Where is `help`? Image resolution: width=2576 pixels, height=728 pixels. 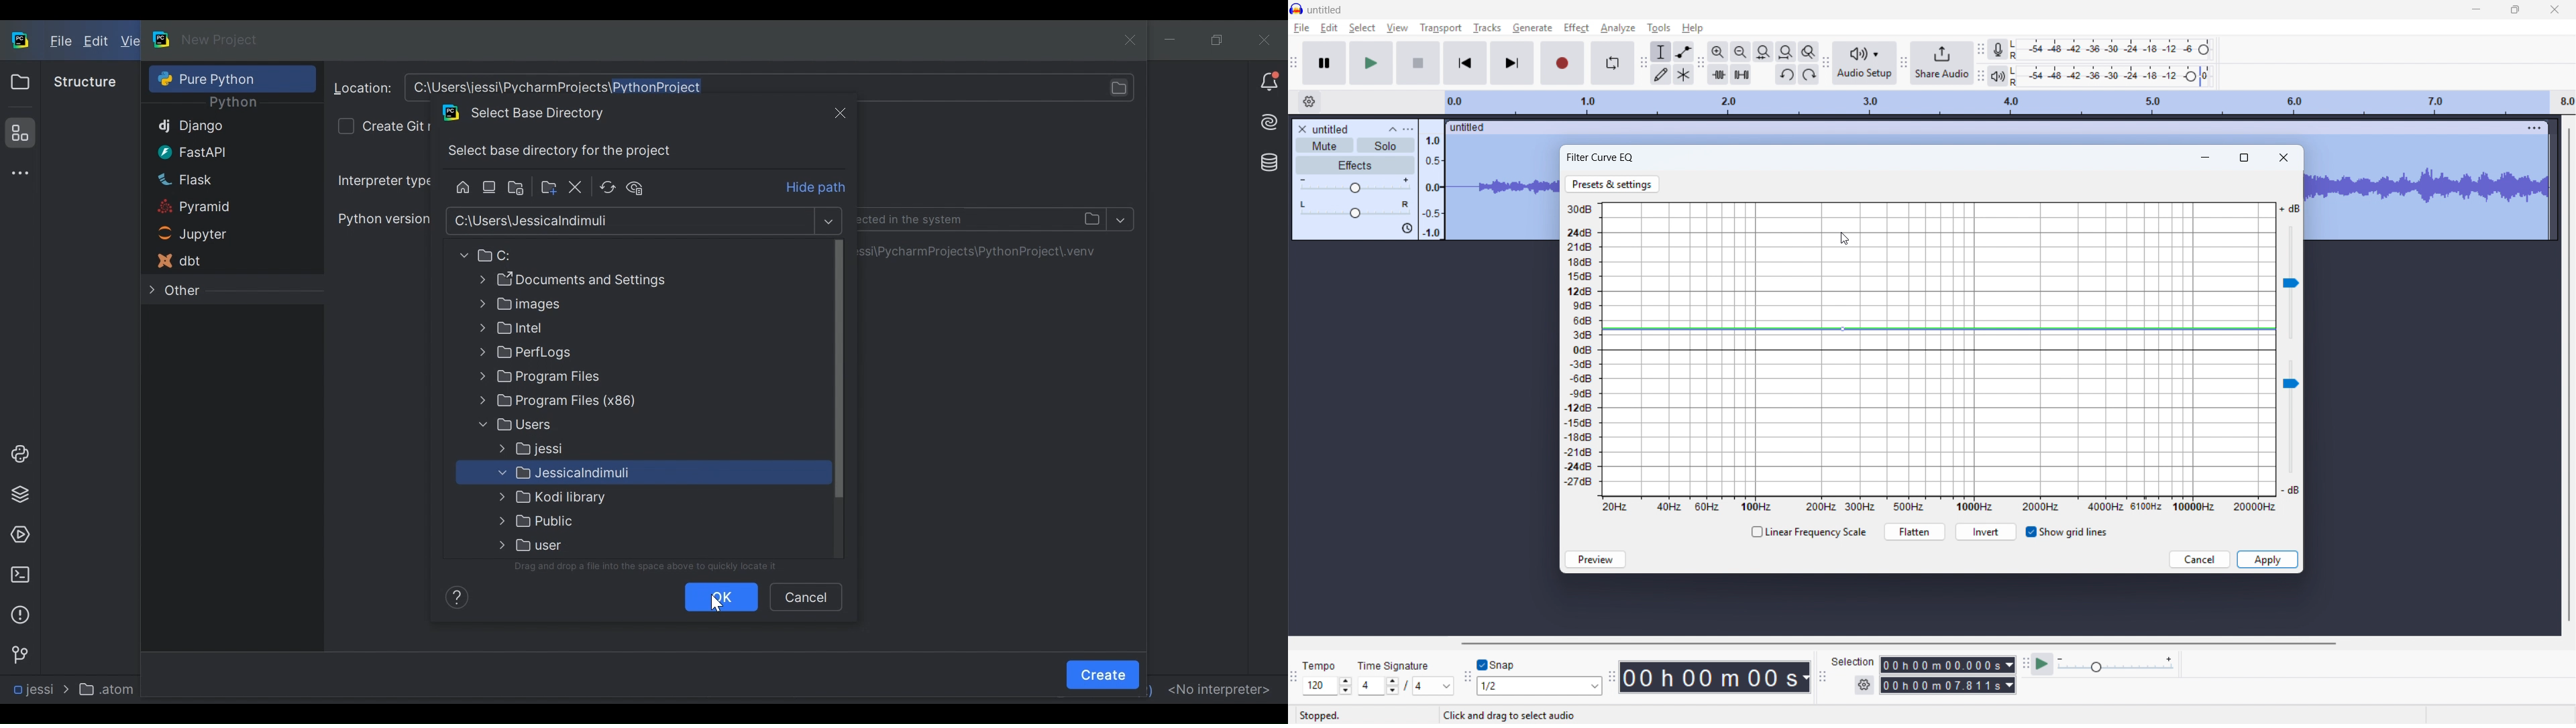 help is located at coordinates (1693, 27).